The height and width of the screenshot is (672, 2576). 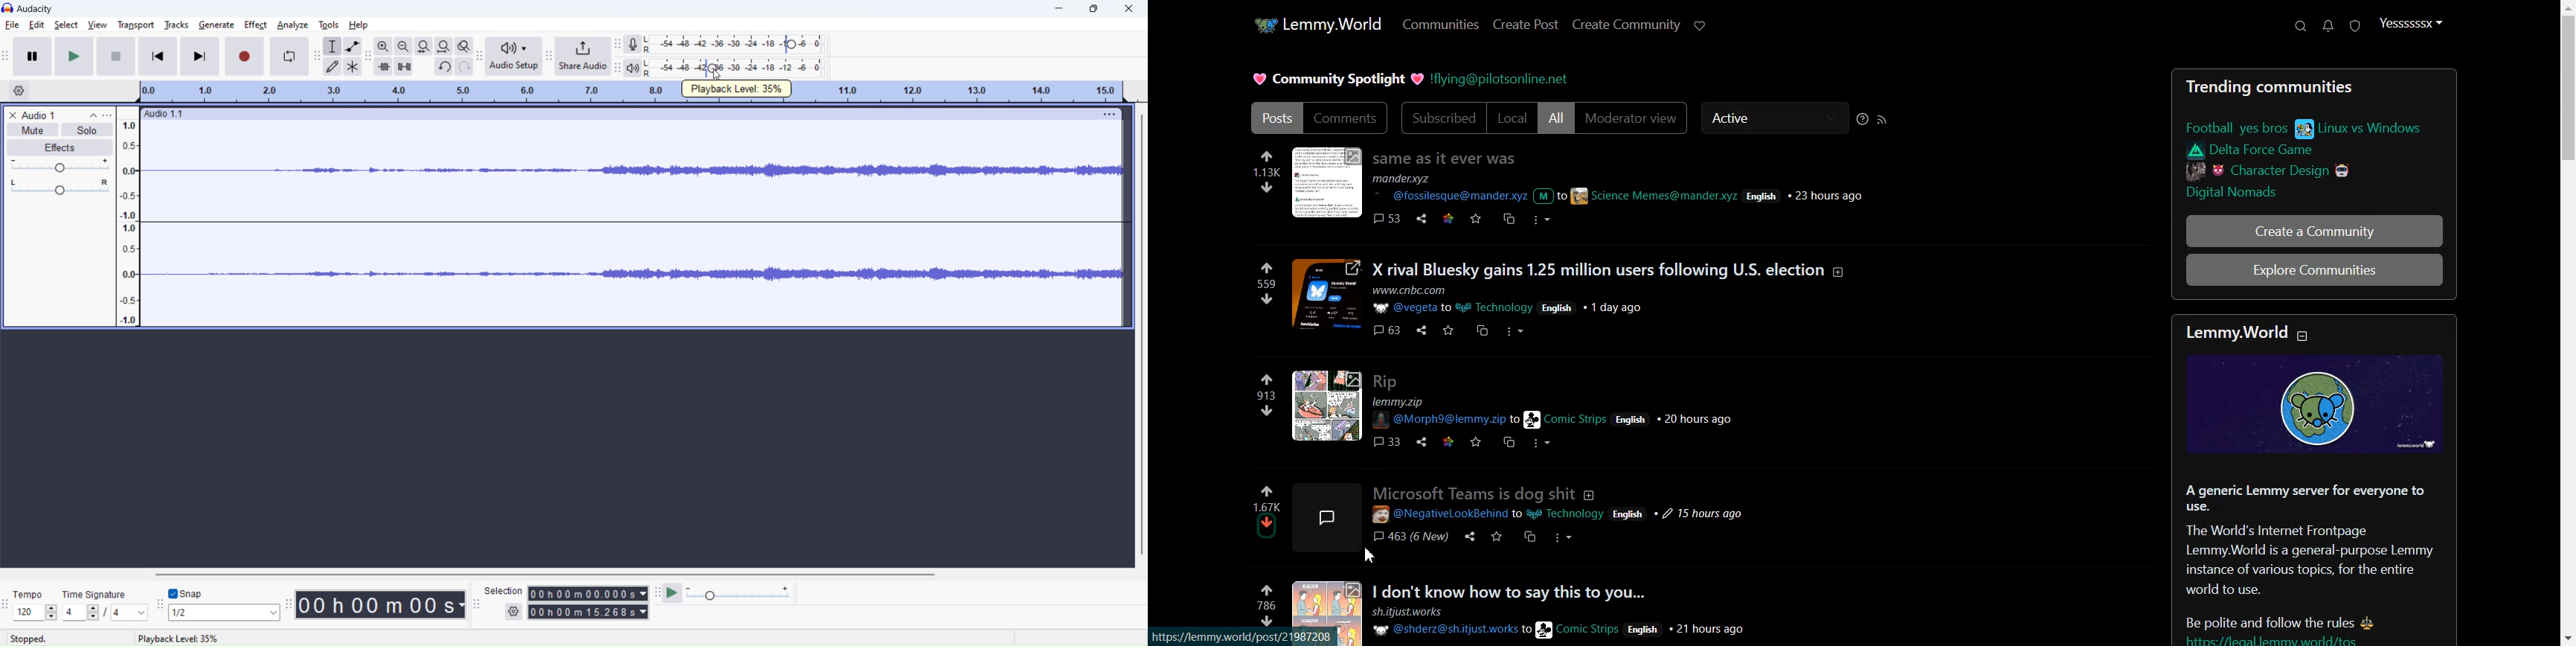 I want to click on effect, so click(x=256, y=25).